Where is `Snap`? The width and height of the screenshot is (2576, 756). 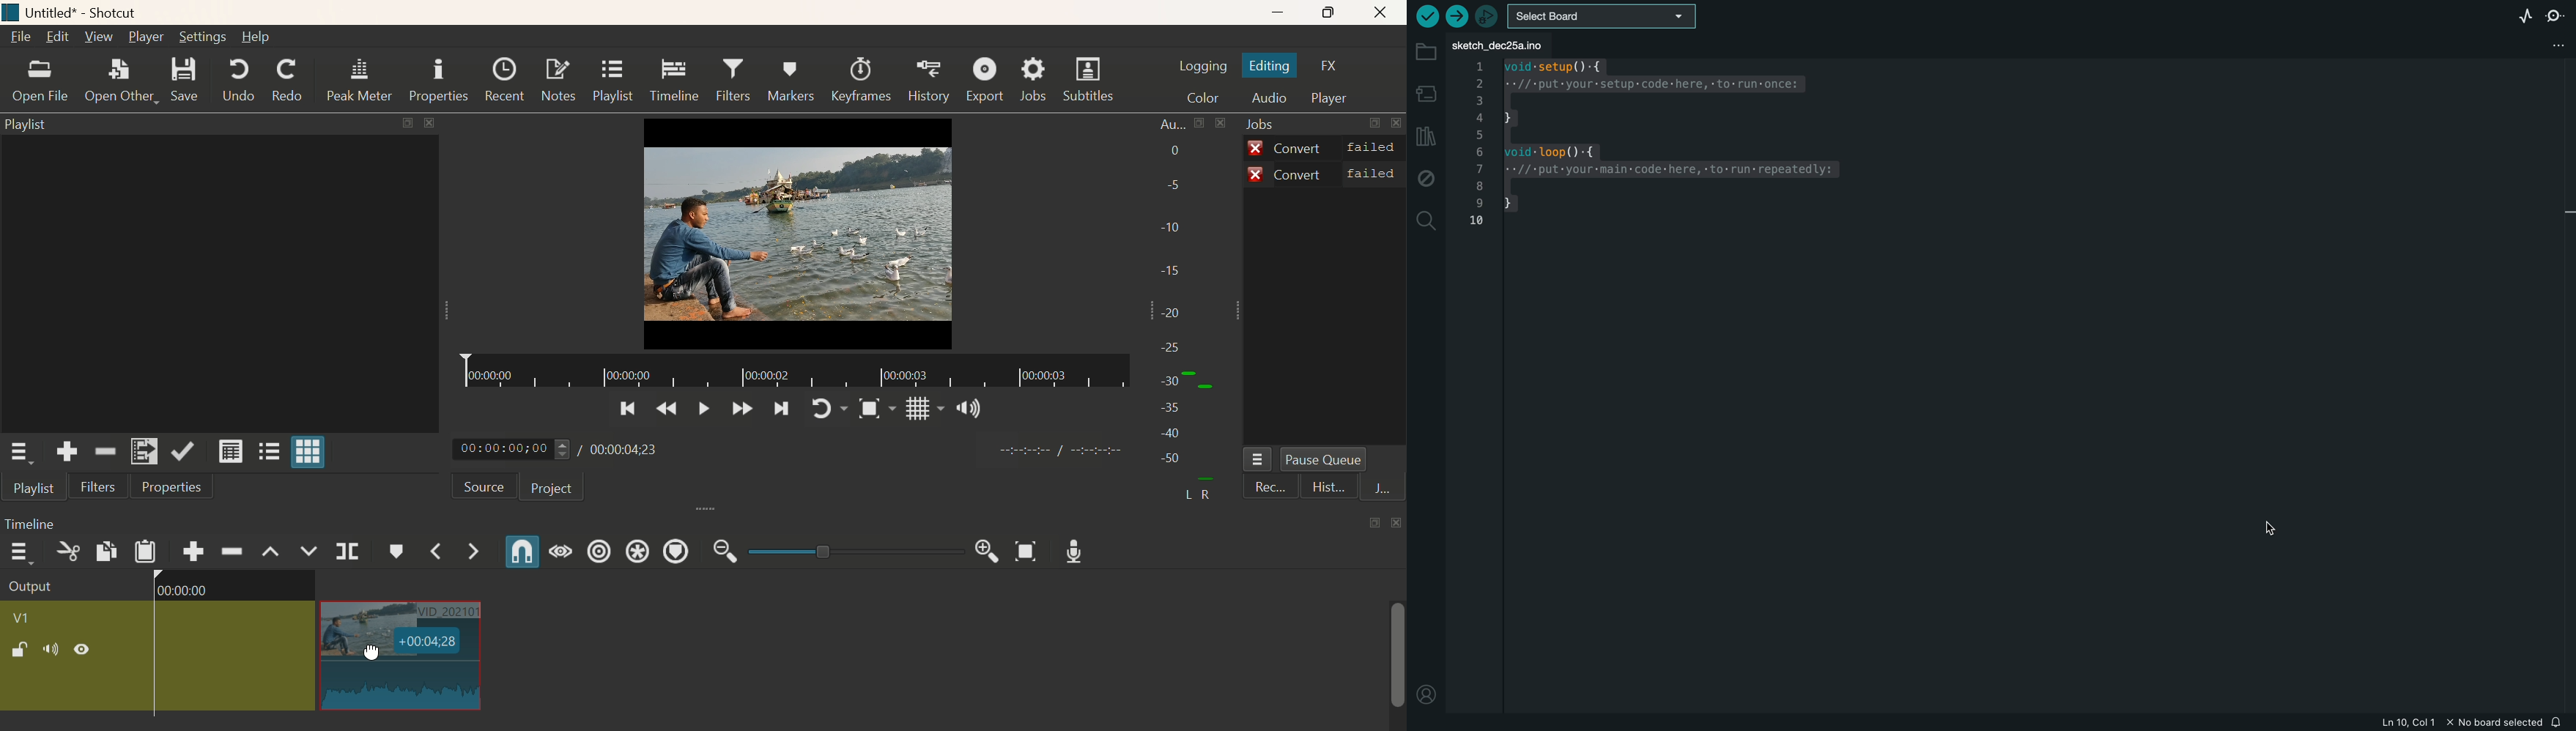
Snap is located at coordinates (873, 411).